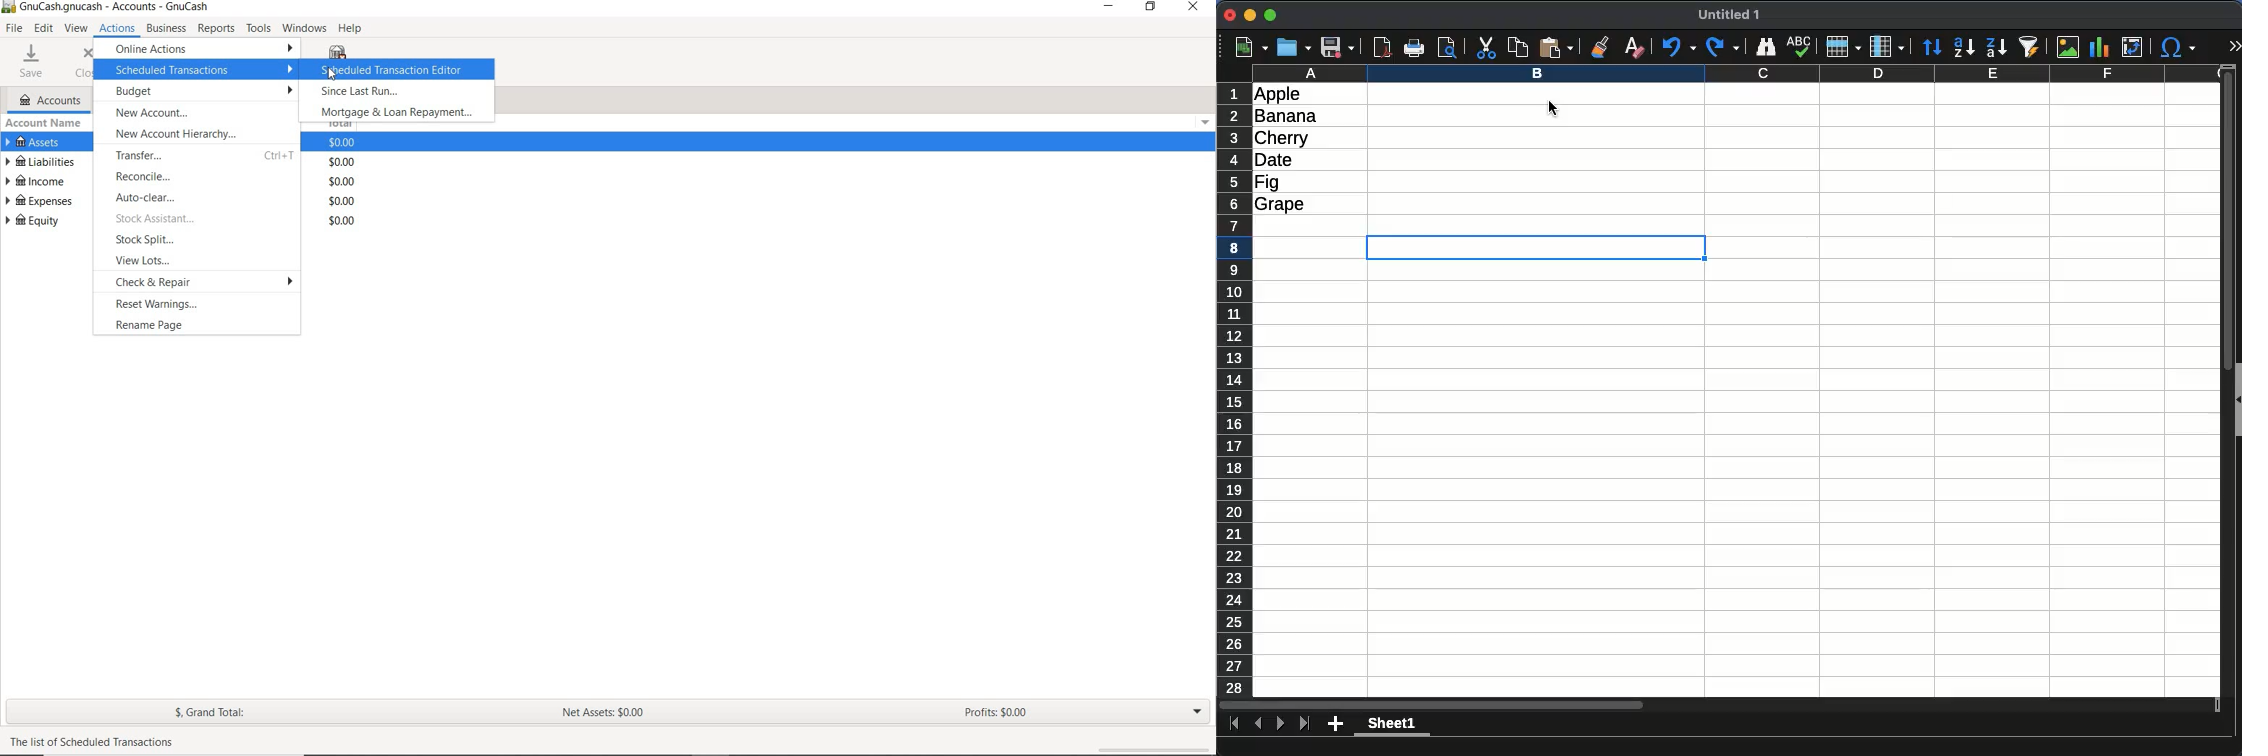  Describe the element at coordinates (343, 180) in the screenshot. I see `total` at that location.